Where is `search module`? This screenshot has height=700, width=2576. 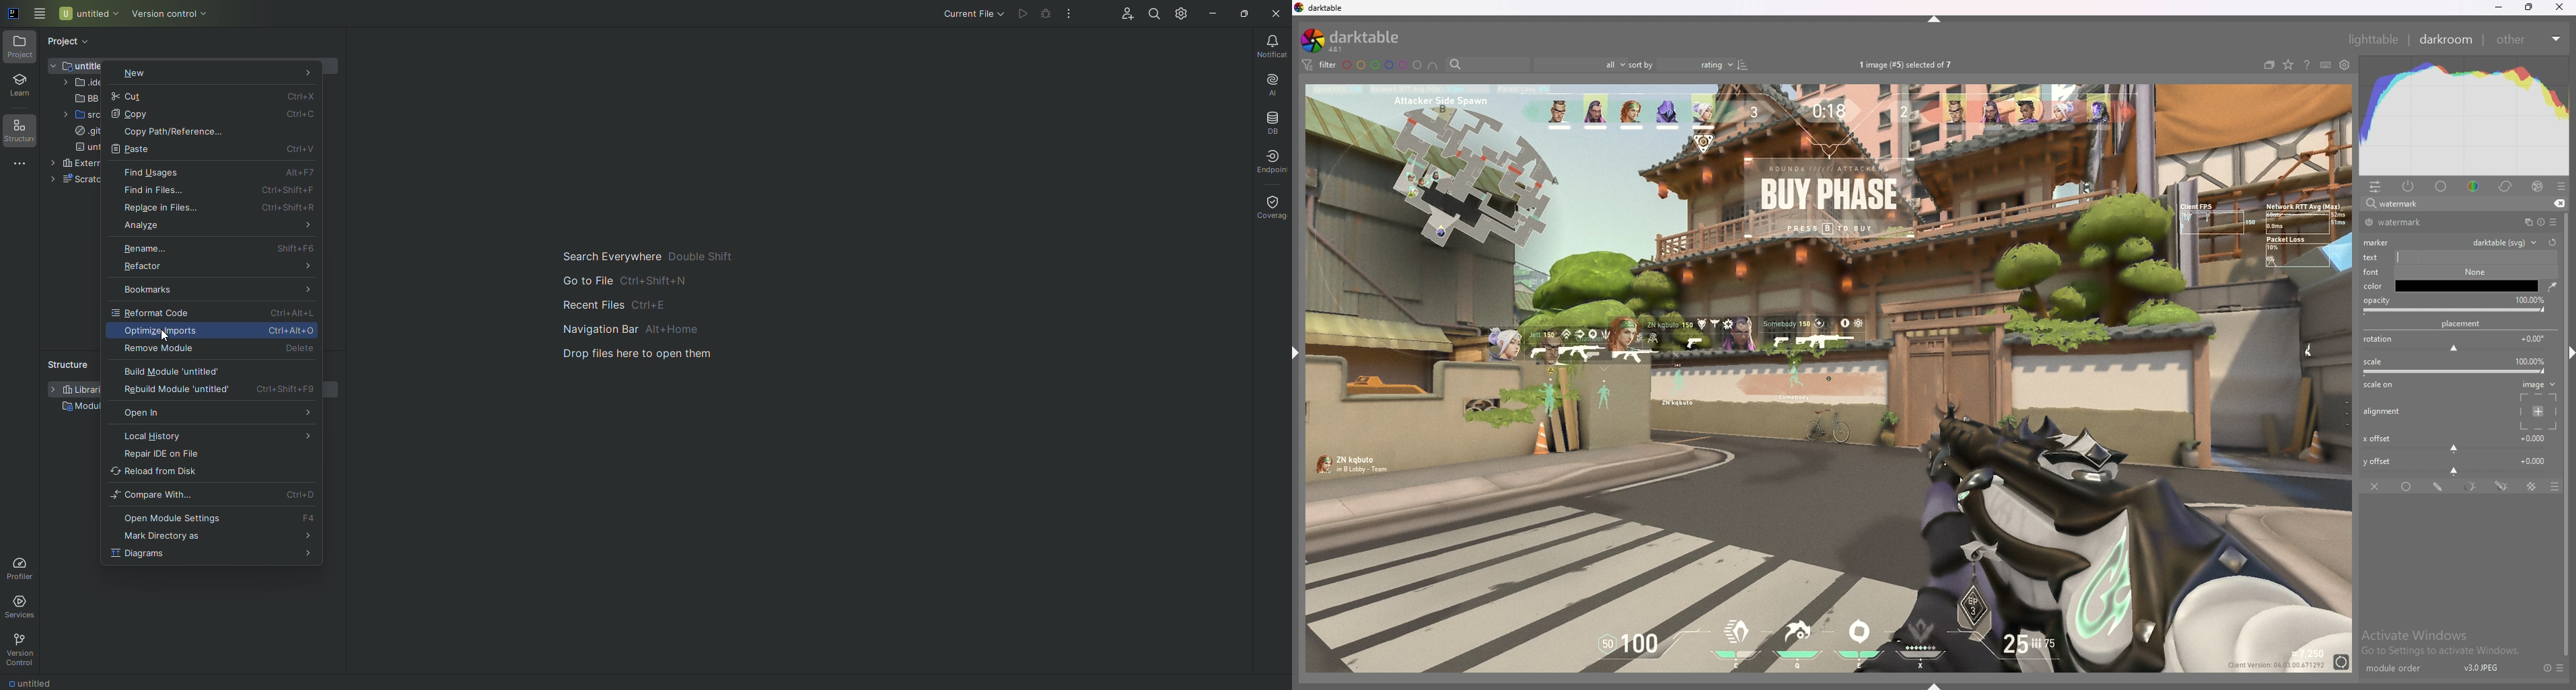 search module is located at coordinates (2447, 205).